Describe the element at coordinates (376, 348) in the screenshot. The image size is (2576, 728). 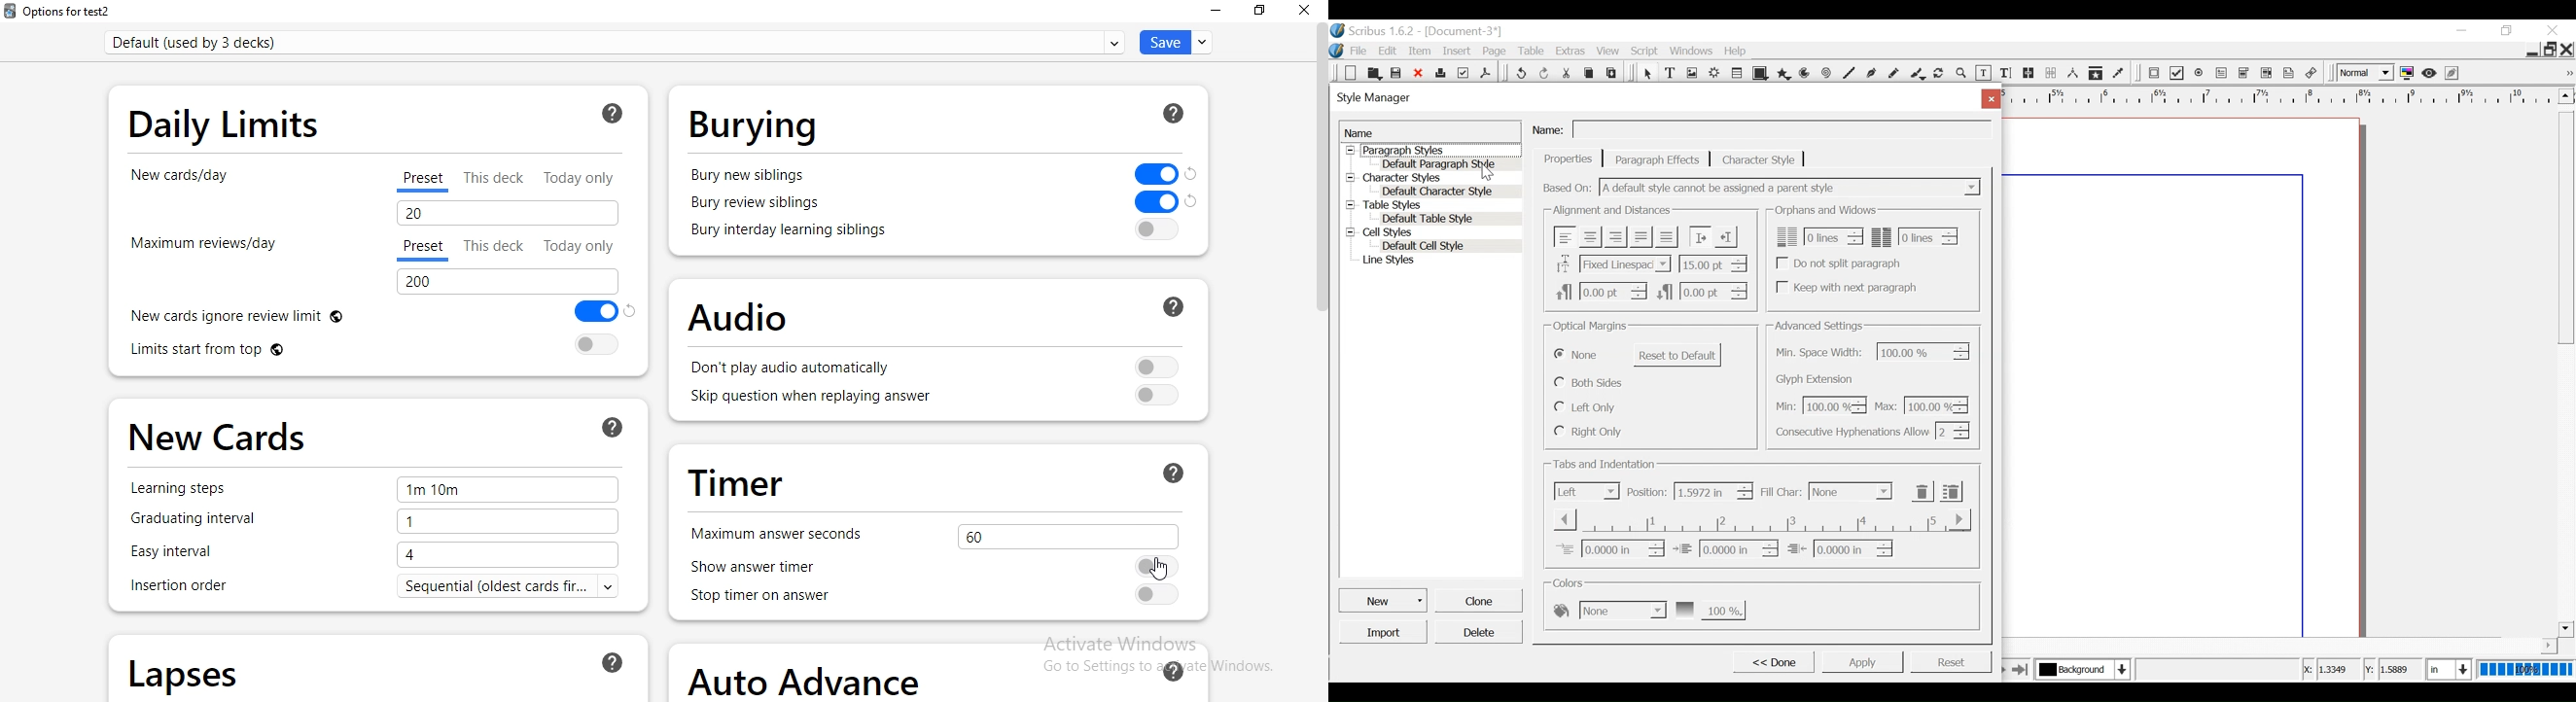
I see `limts` at that location.